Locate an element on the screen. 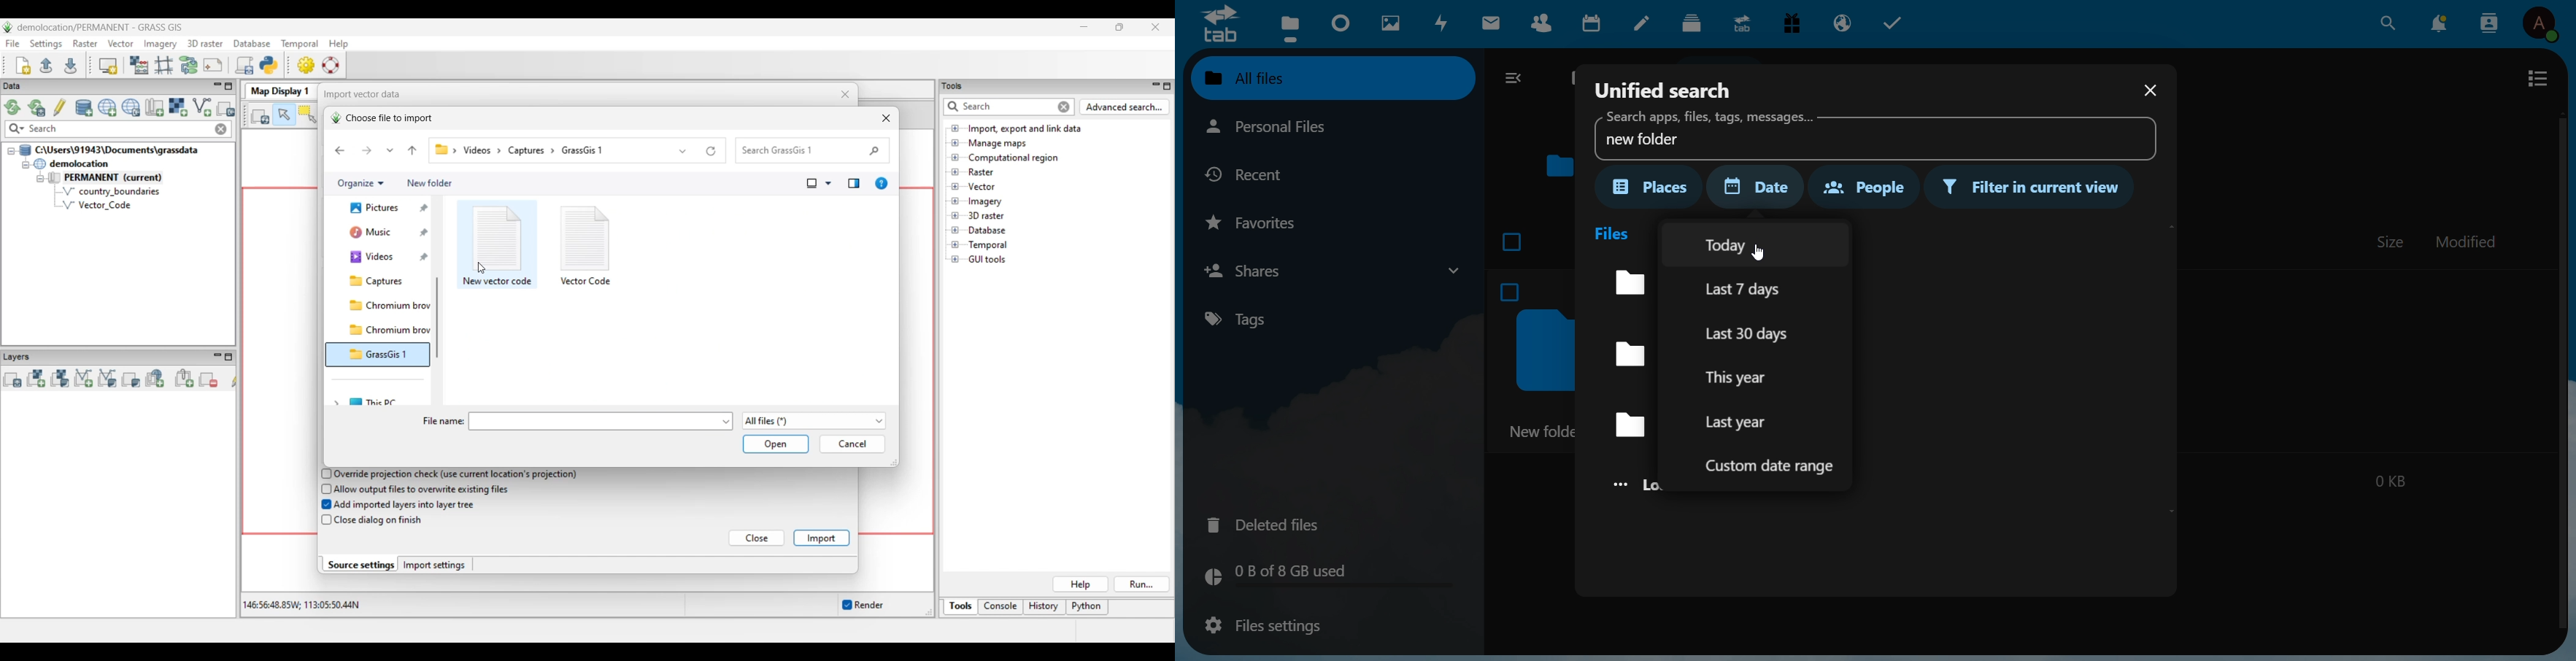  activity is located at coordinates (1443, 23).